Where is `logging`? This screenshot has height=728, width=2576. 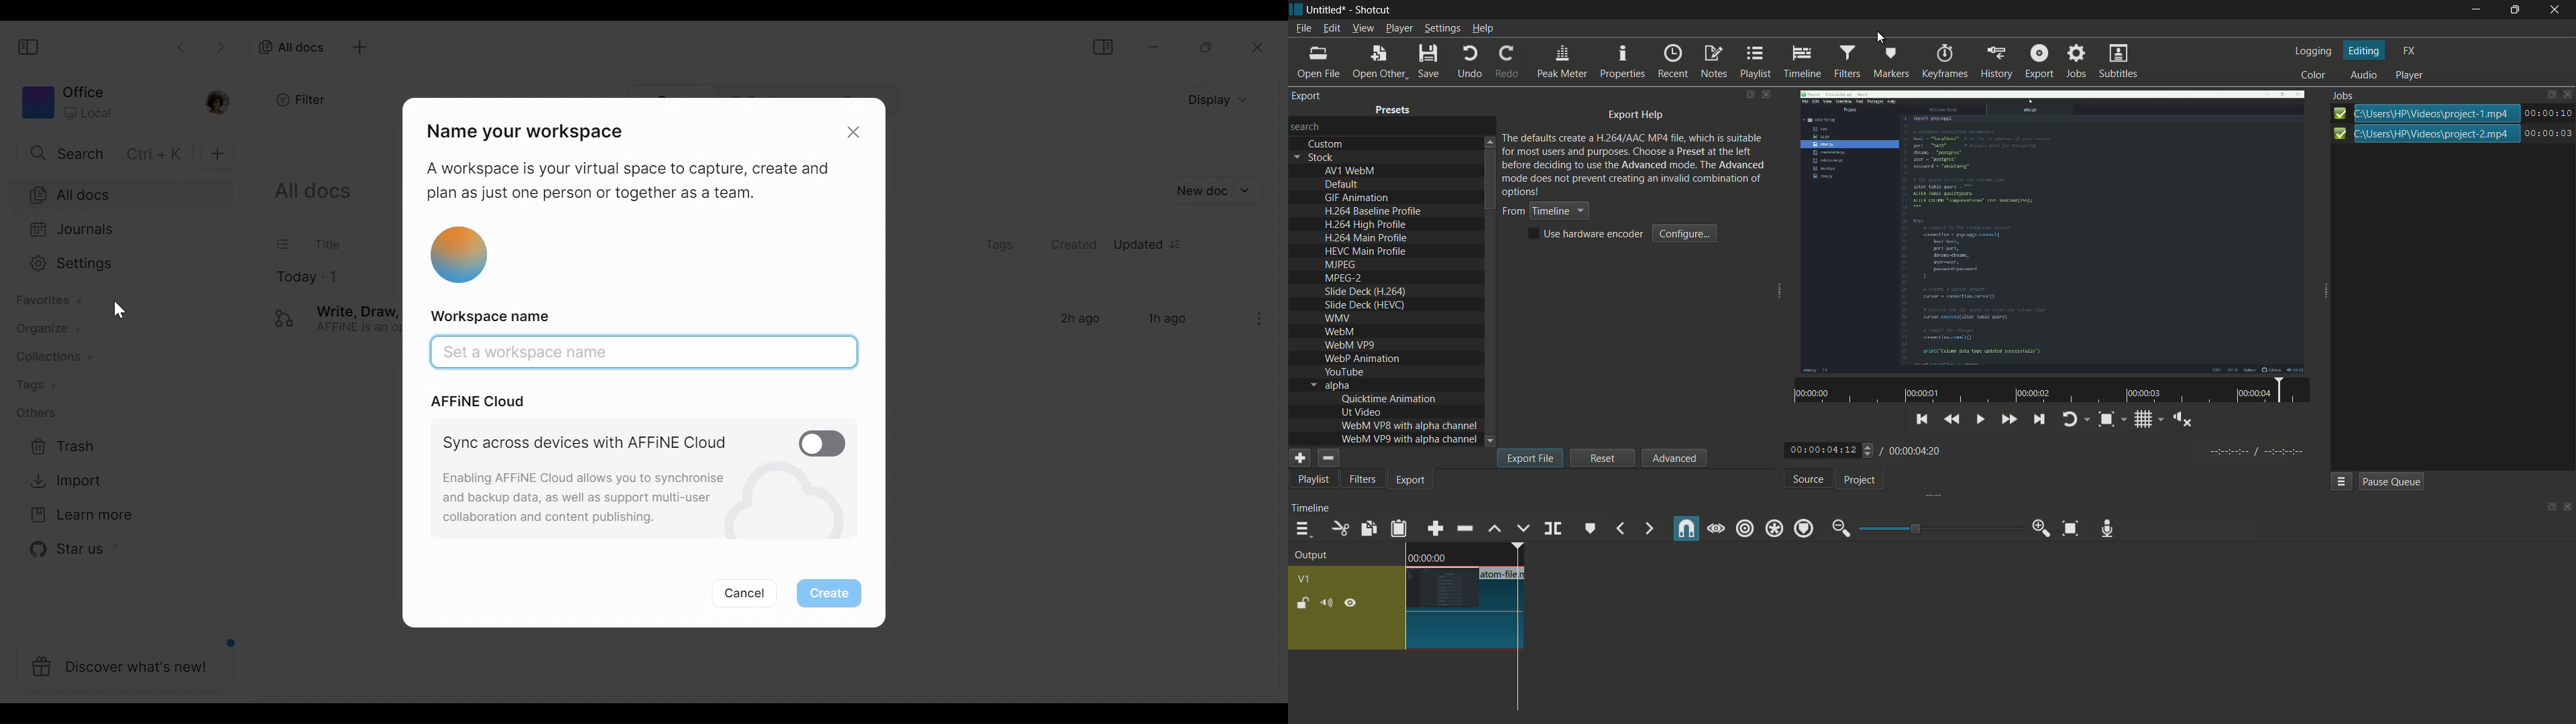 logging is located at coordinates (2312, 51).